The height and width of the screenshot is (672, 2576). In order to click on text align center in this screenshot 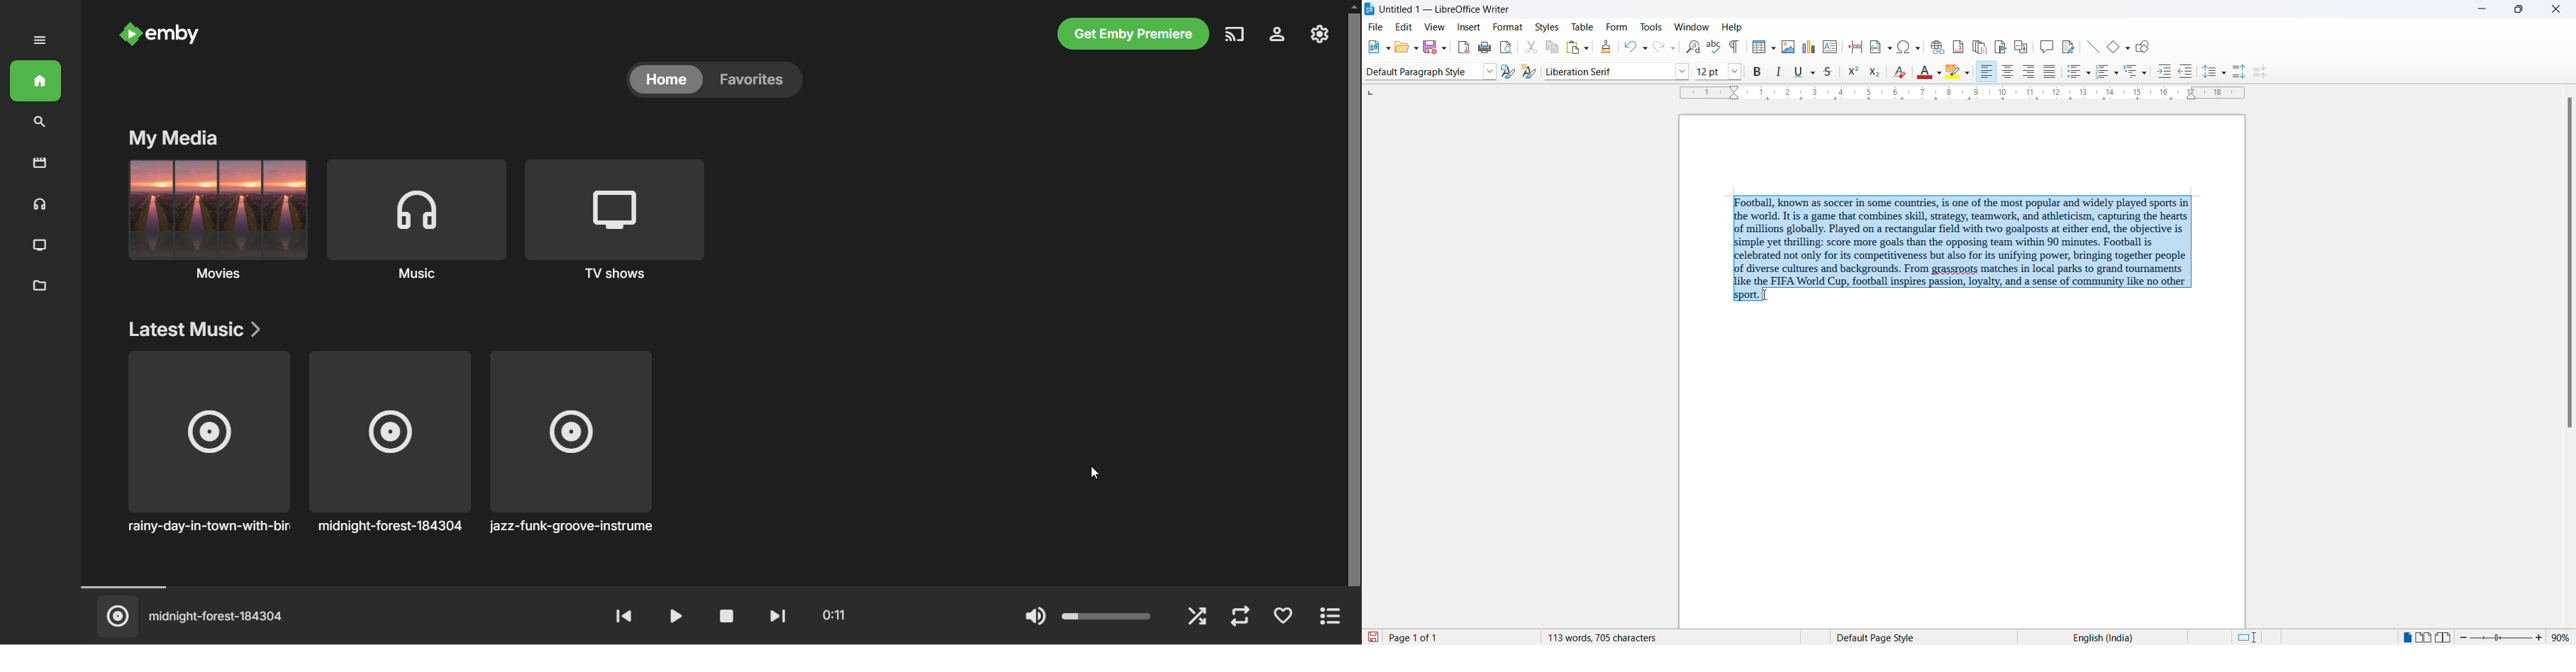, I will do `click(2029, 72)`.